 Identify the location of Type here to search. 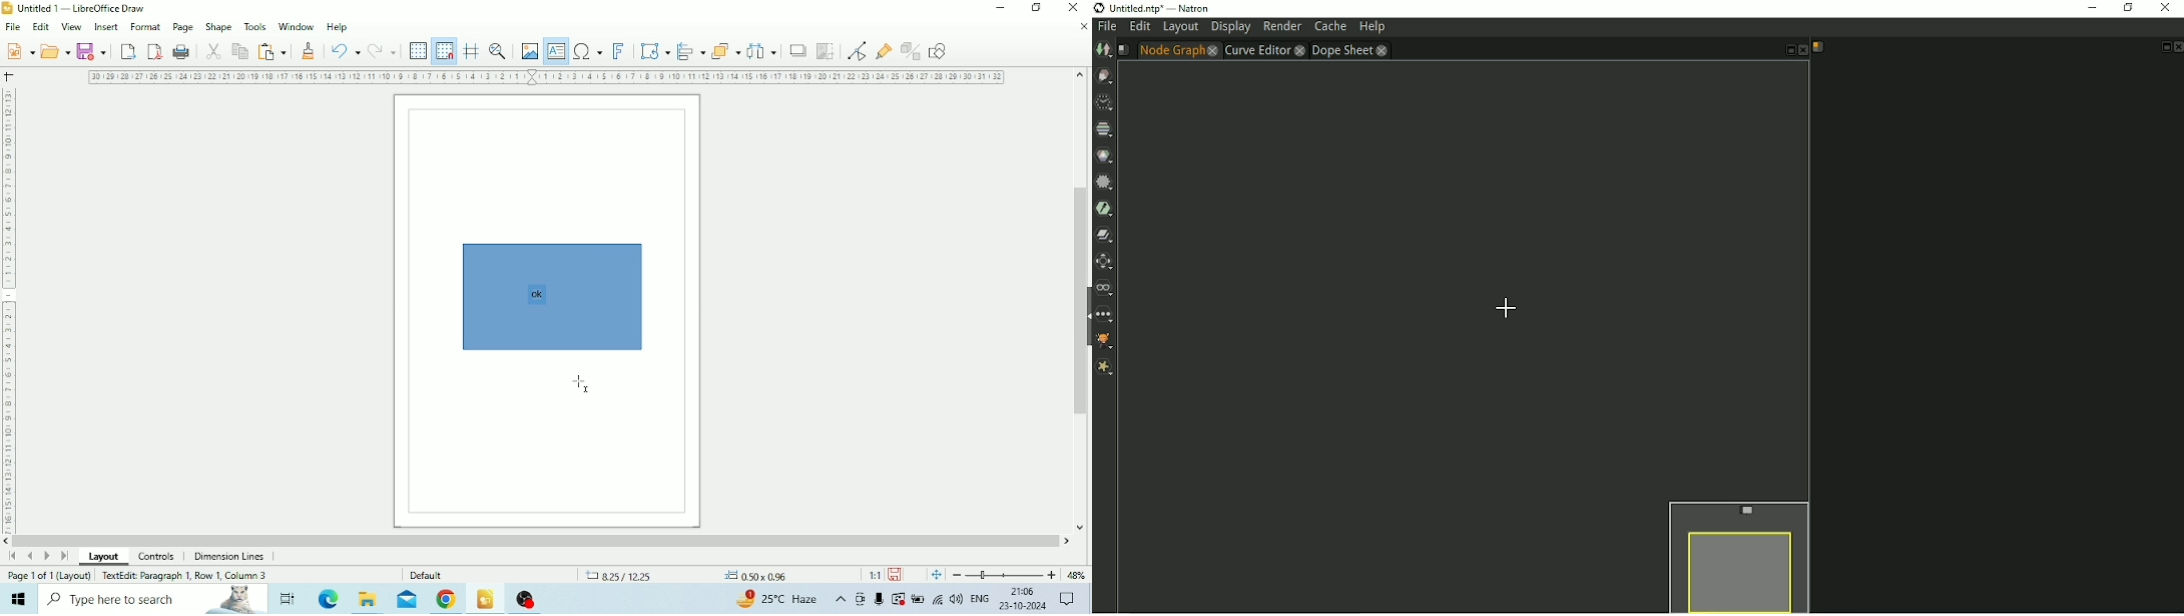
(152, 600).